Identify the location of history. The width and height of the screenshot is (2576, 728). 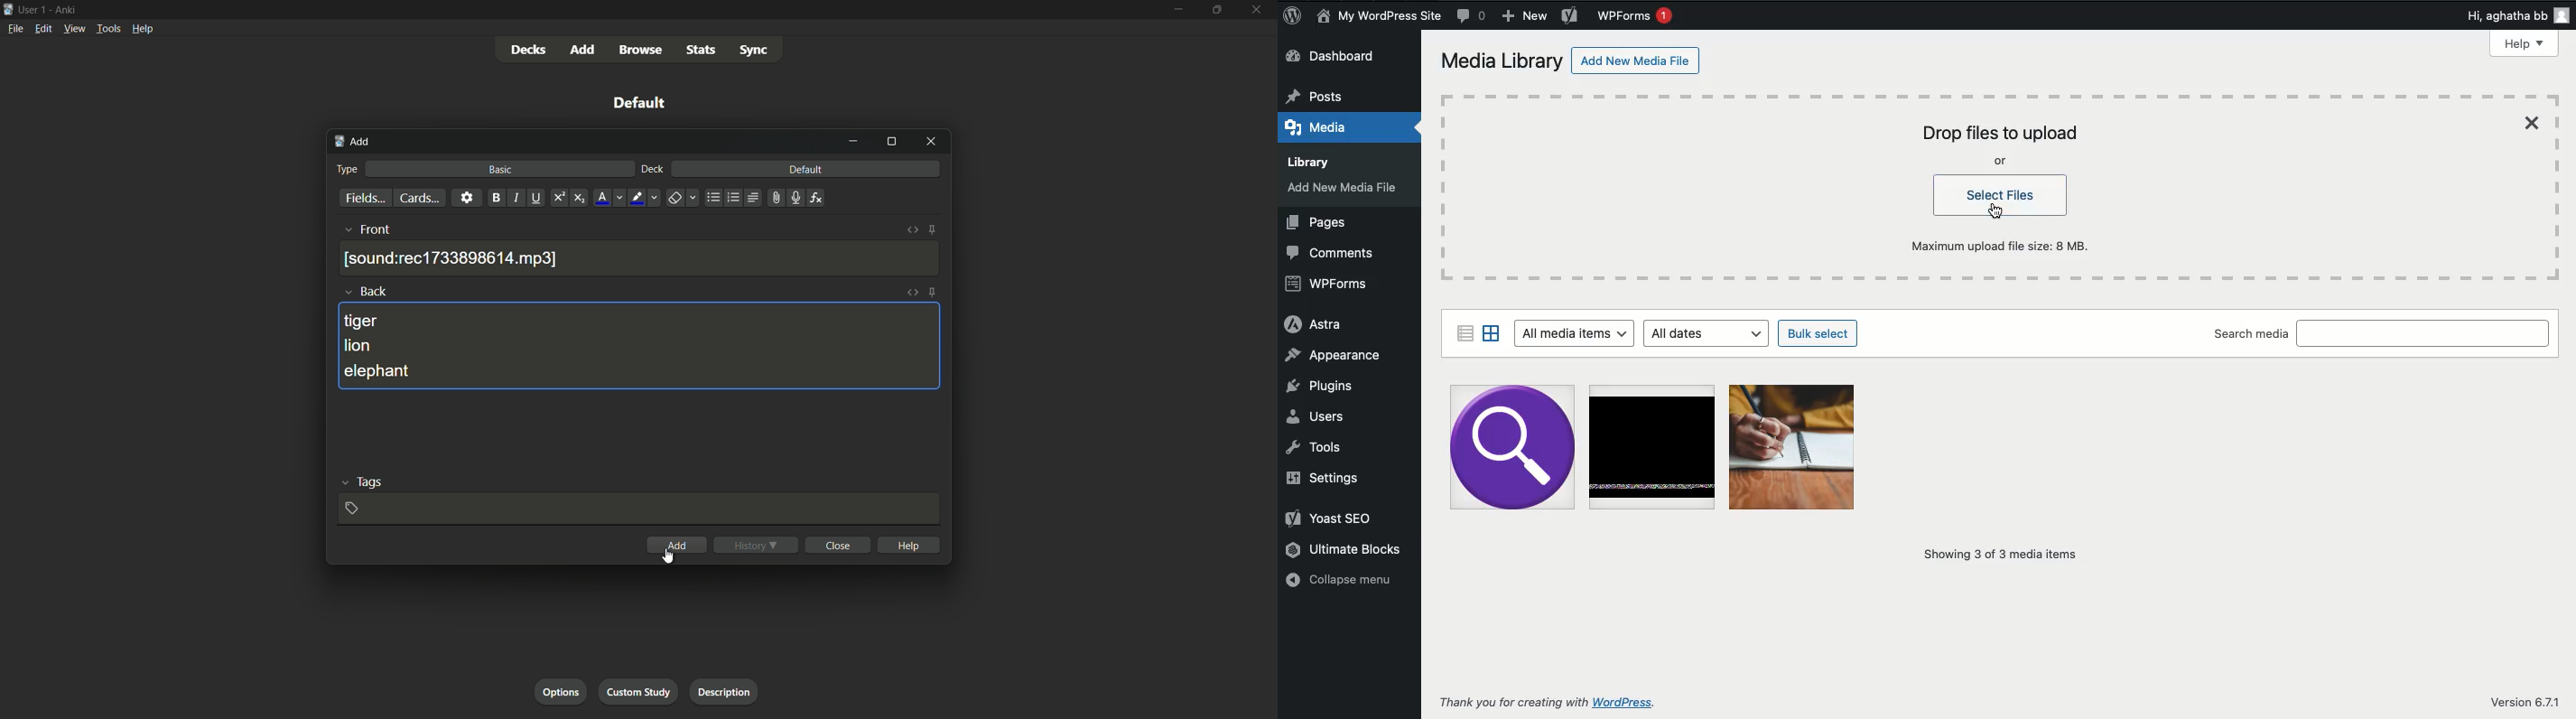
(756, 545).